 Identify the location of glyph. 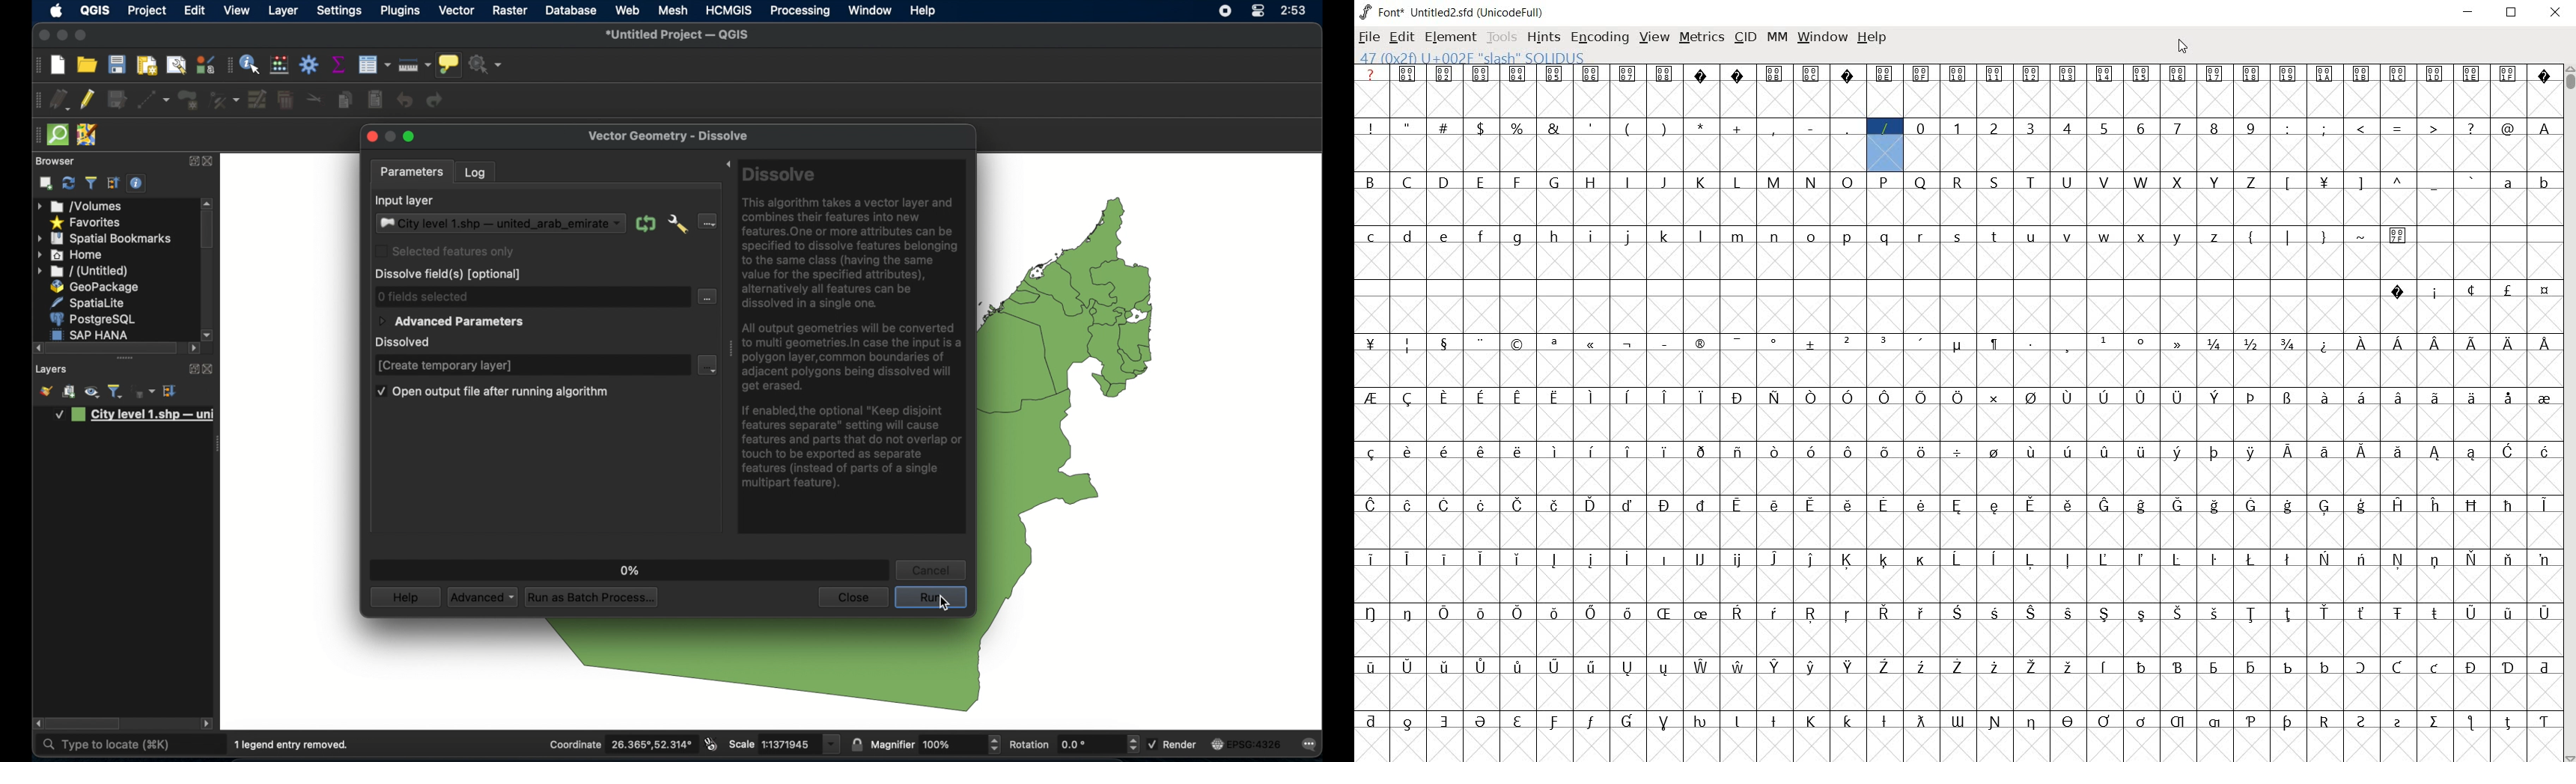
(2140, 398).